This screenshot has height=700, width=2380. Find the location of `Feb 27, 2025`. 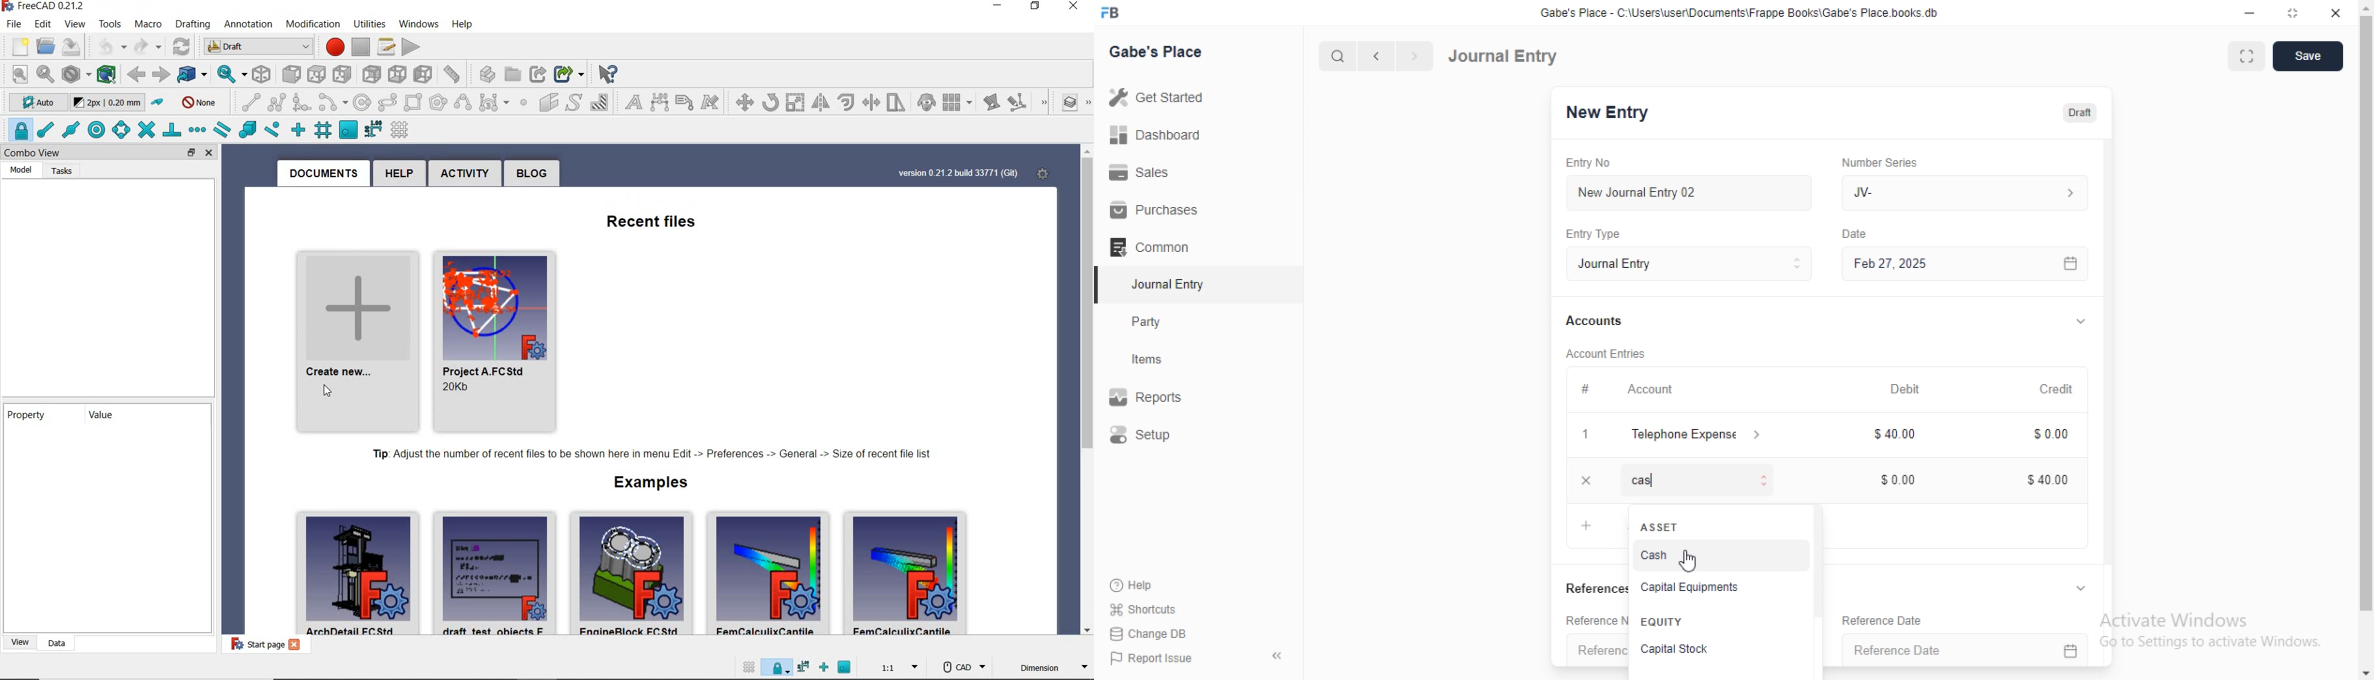

Feb 27, 2025 is located at coordinates (1977, 264).